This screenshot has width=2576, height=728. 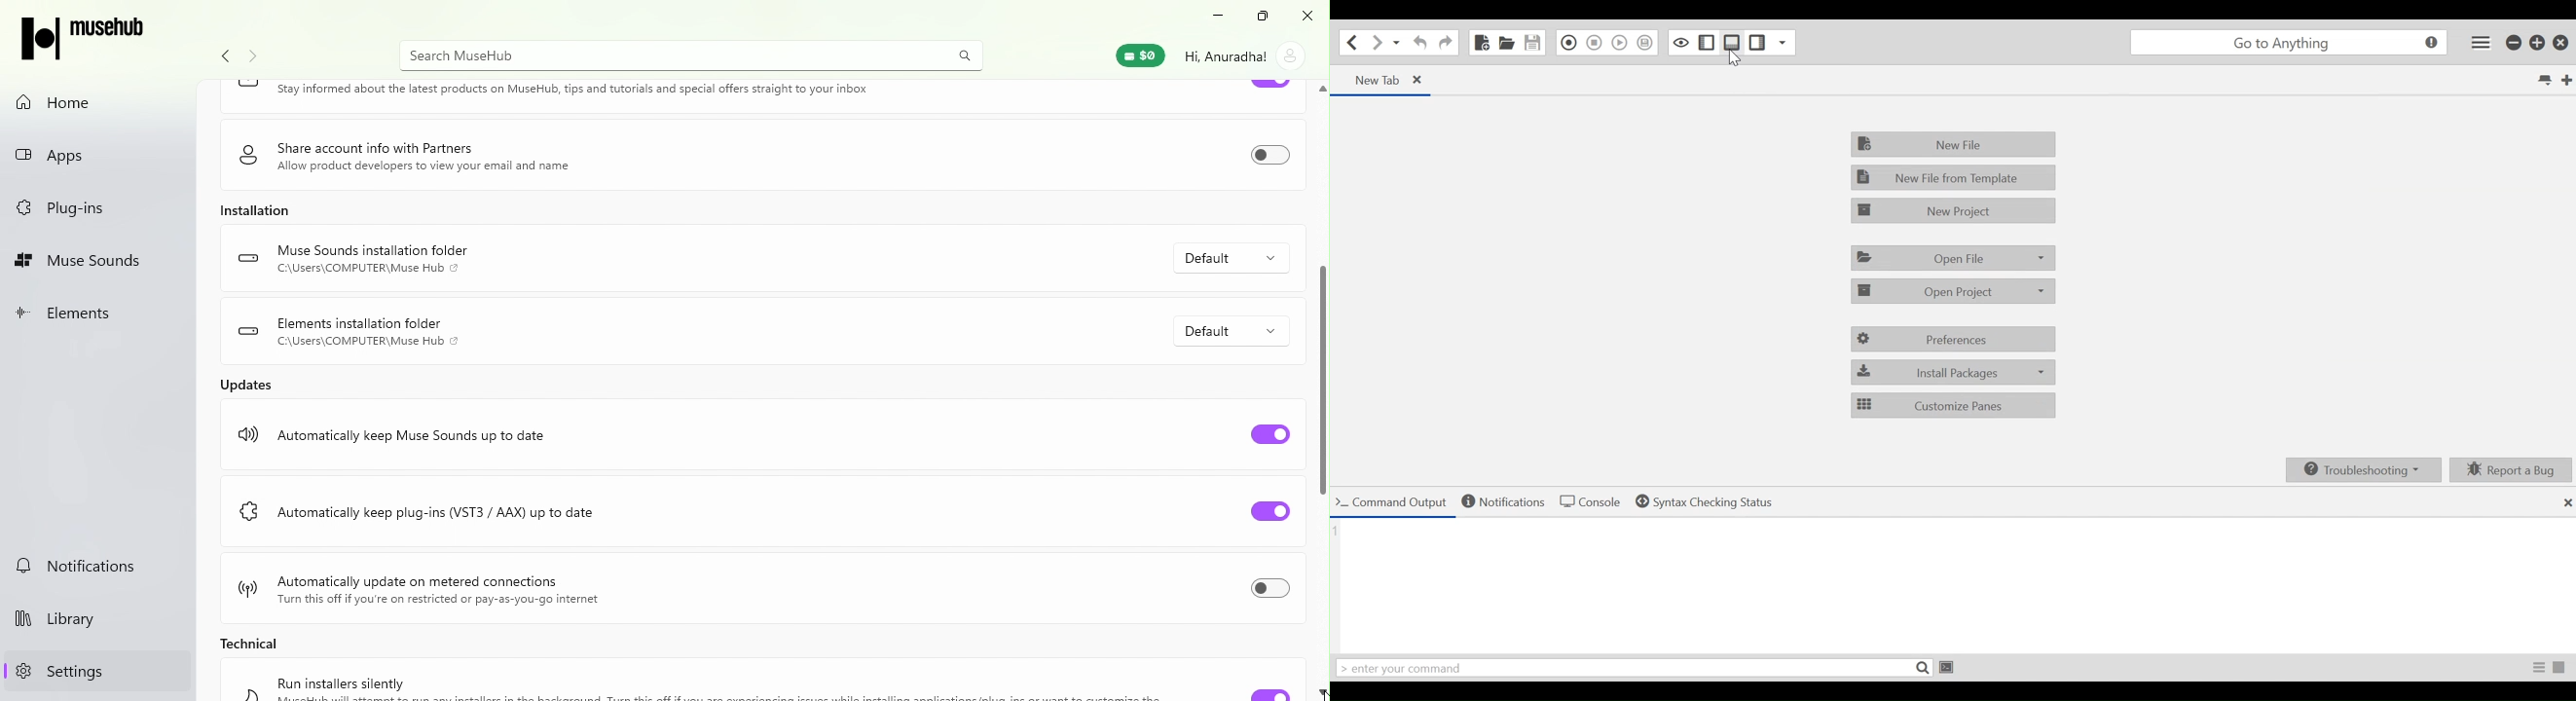 What do you see at coordinates (99, 620) in the screenshot?
I see `Library` at bounding box center [99, 620].